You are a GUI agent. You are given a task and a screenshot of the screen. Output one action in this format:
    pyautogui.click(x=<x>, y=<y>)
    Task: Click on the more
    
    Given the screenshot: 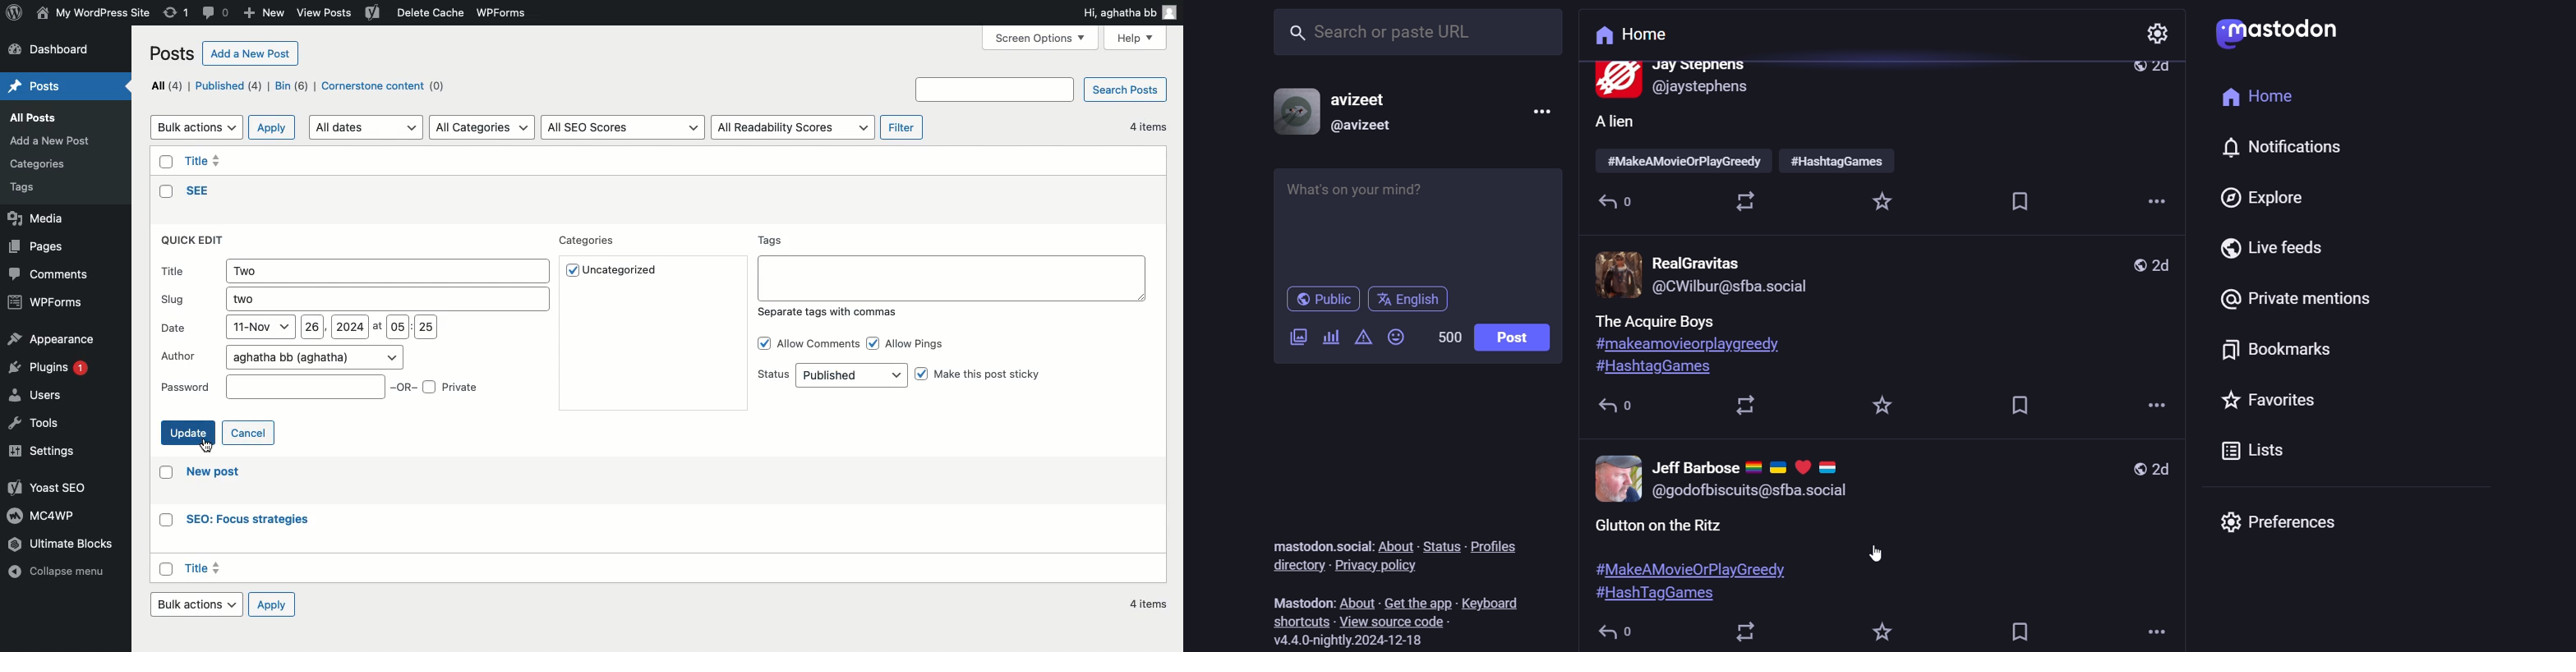 What is the action you would take?
    pyautogui.click(x=2159, y=406)
    